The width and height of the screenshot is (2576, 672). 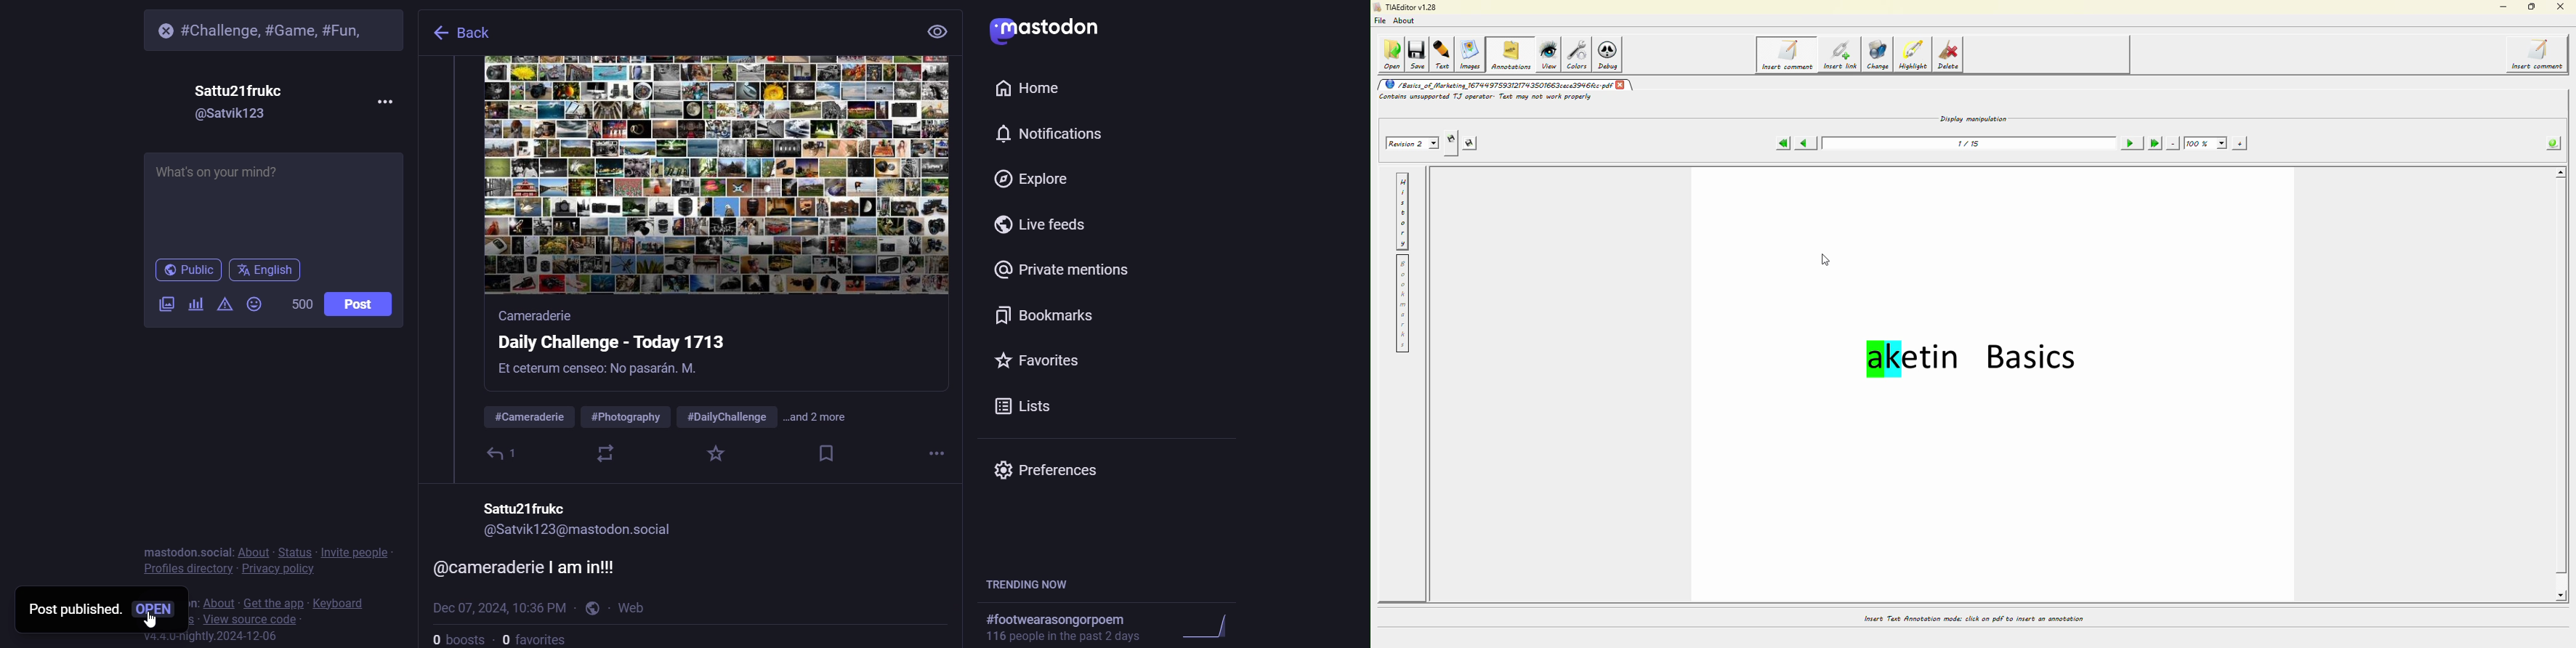 I want to click on preferences, so click(x=1054, y=469).